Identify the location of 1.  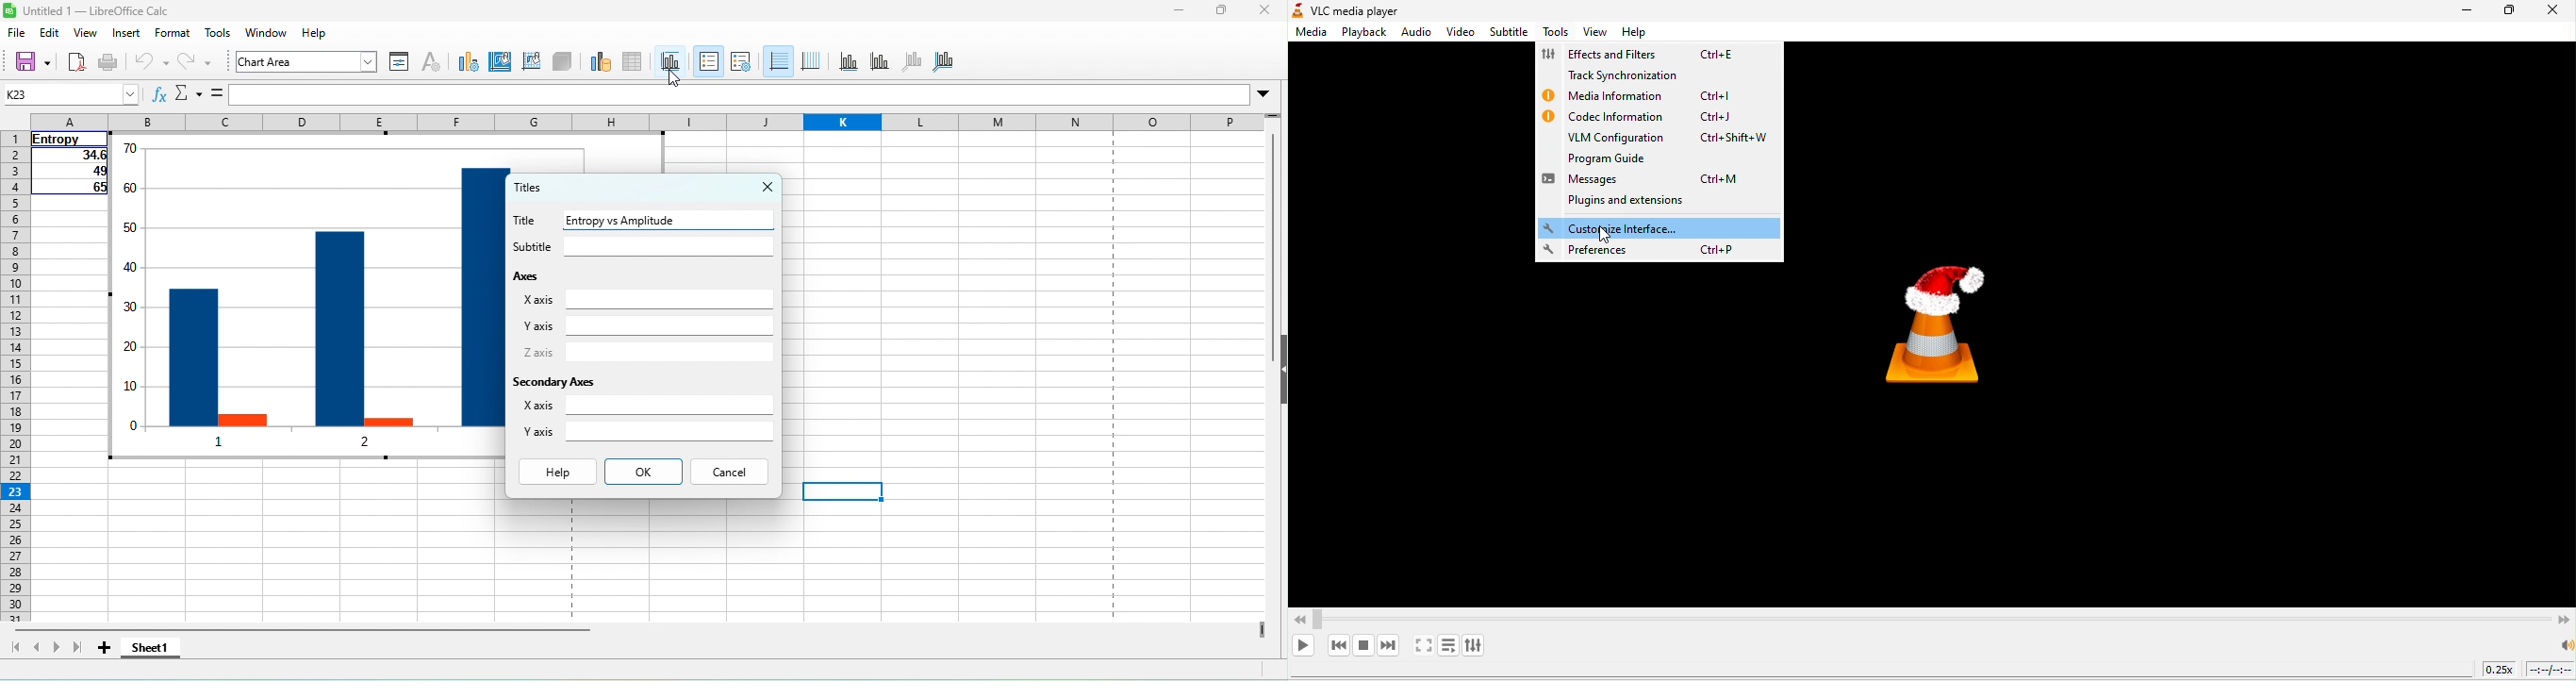
(221, 440).